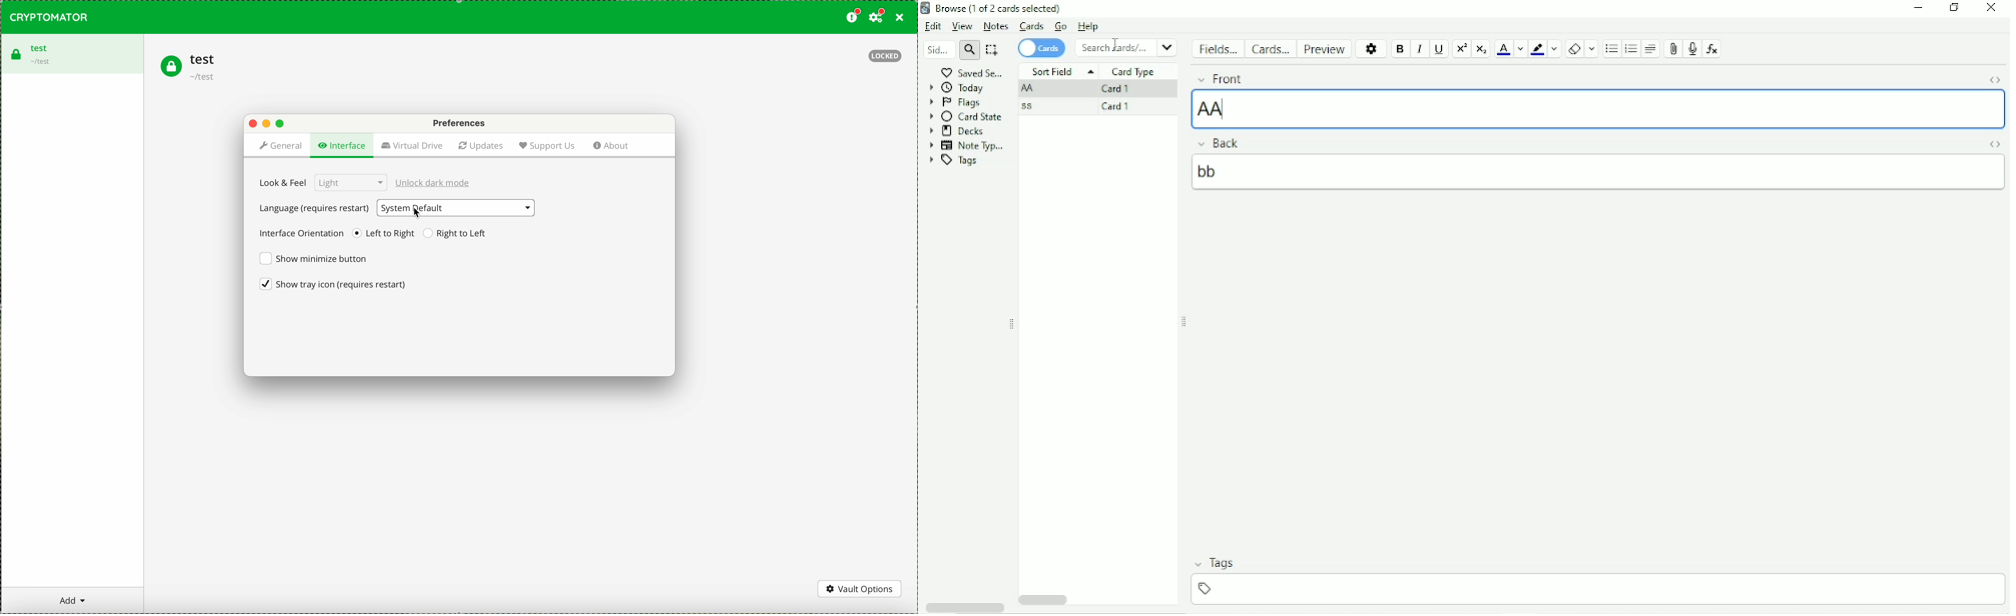  What do you see at coordinates (1419, 49) in the screenshot?
I see `Italic` at bounding box center [1419, 49].